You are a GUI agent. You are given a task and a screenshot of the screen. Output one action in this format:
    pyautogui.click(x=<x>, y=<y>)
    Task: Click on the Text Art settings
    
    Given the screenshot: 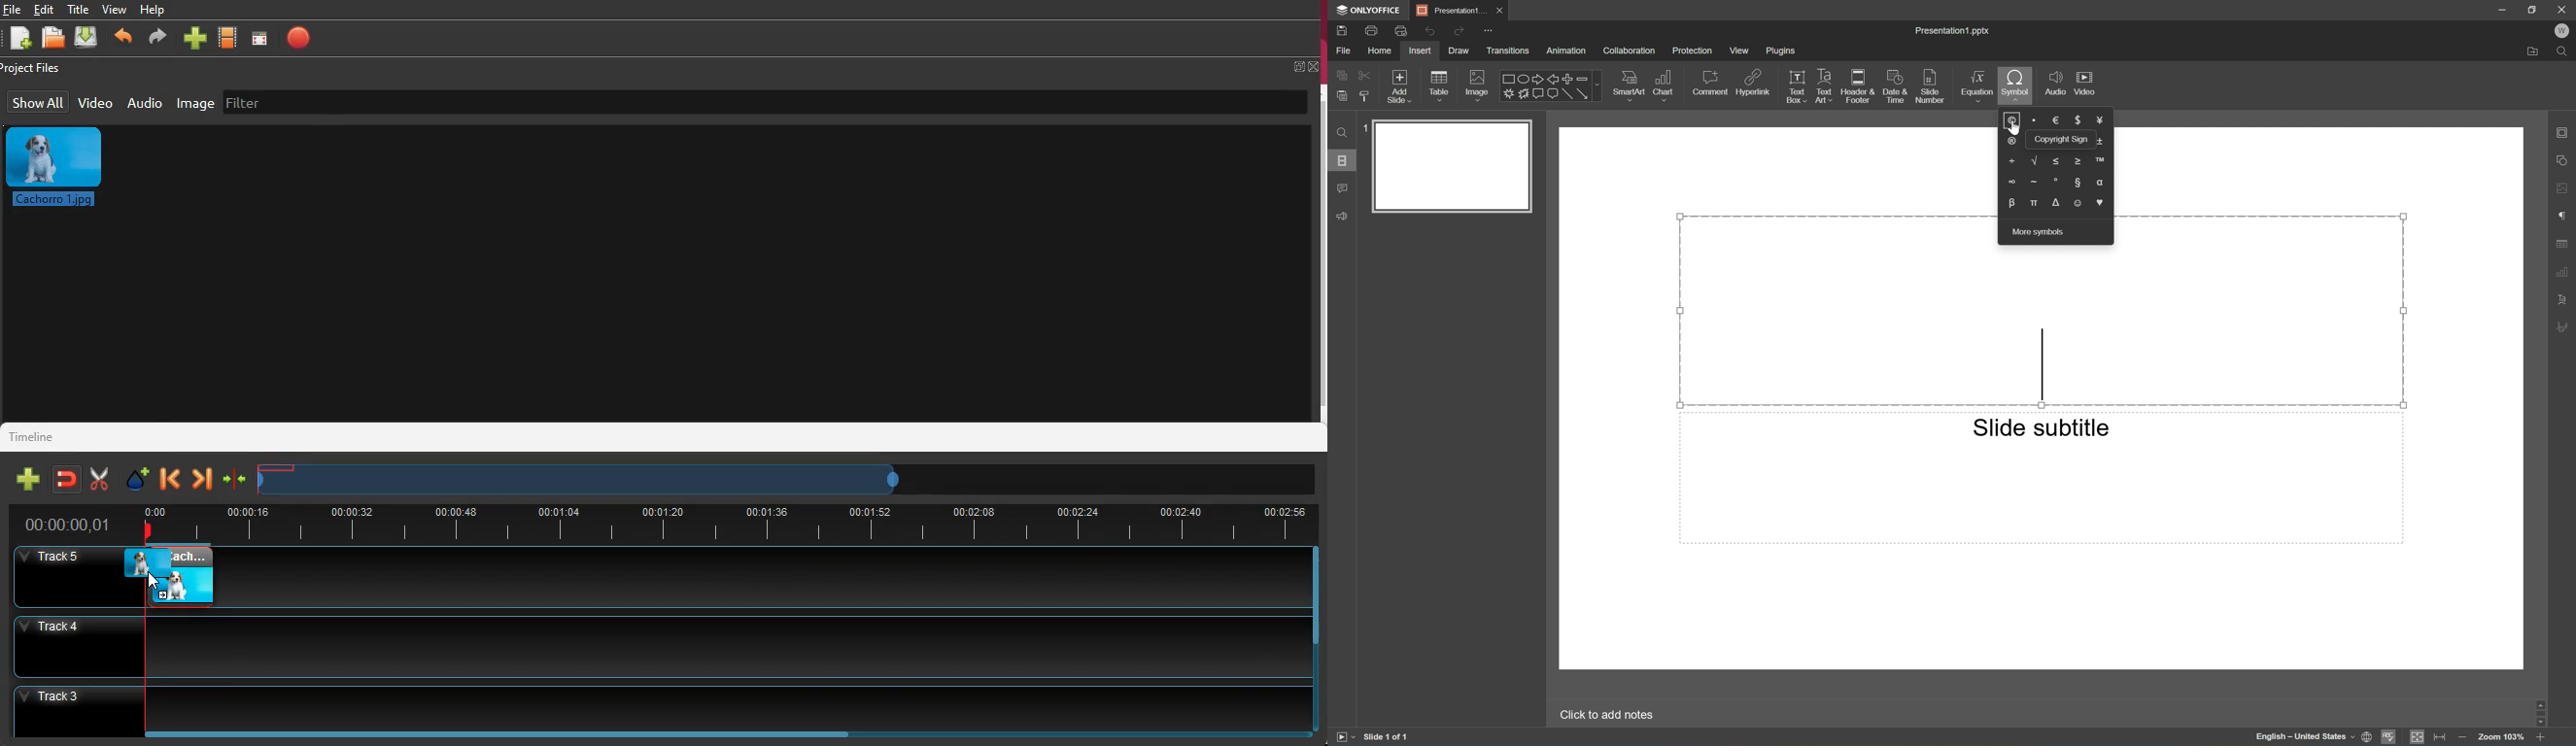 What is the action you would take?
    pyautogui.click(x=2562, y=297)
    